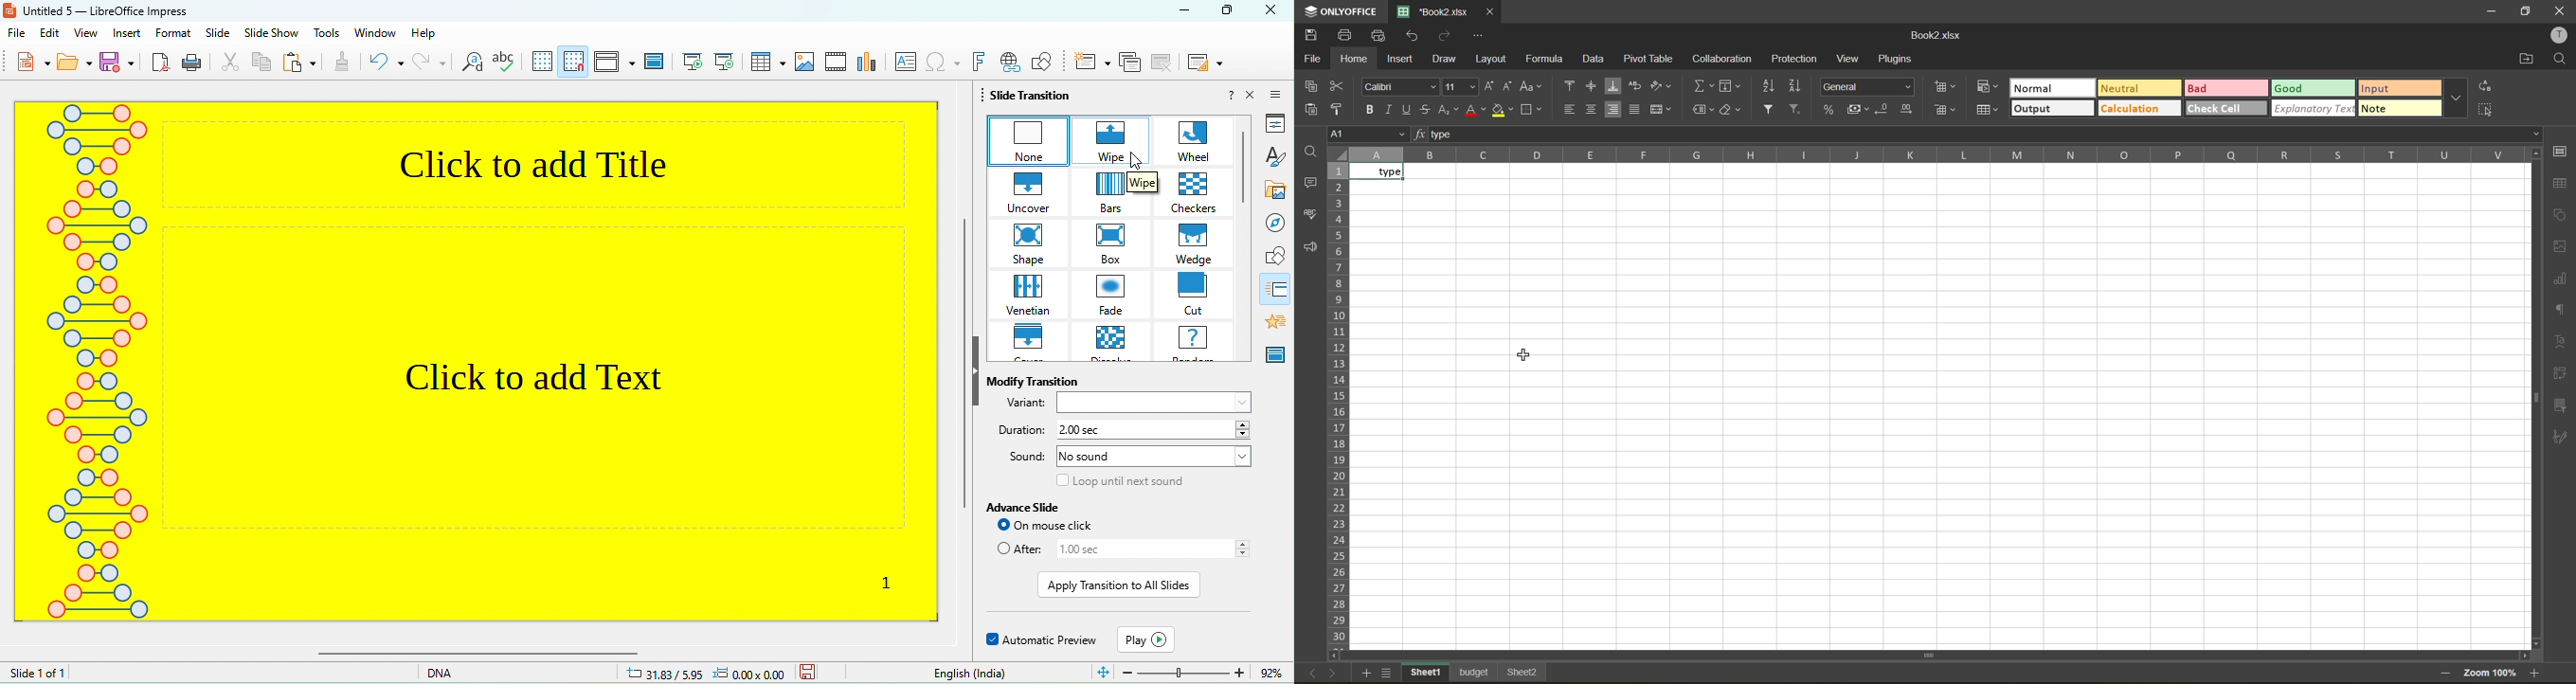 The width and height of the screenshot is (2576, 700). Describe the element at coordinates (2444, 675) in the screenshot. I see `zoom out` at that location.